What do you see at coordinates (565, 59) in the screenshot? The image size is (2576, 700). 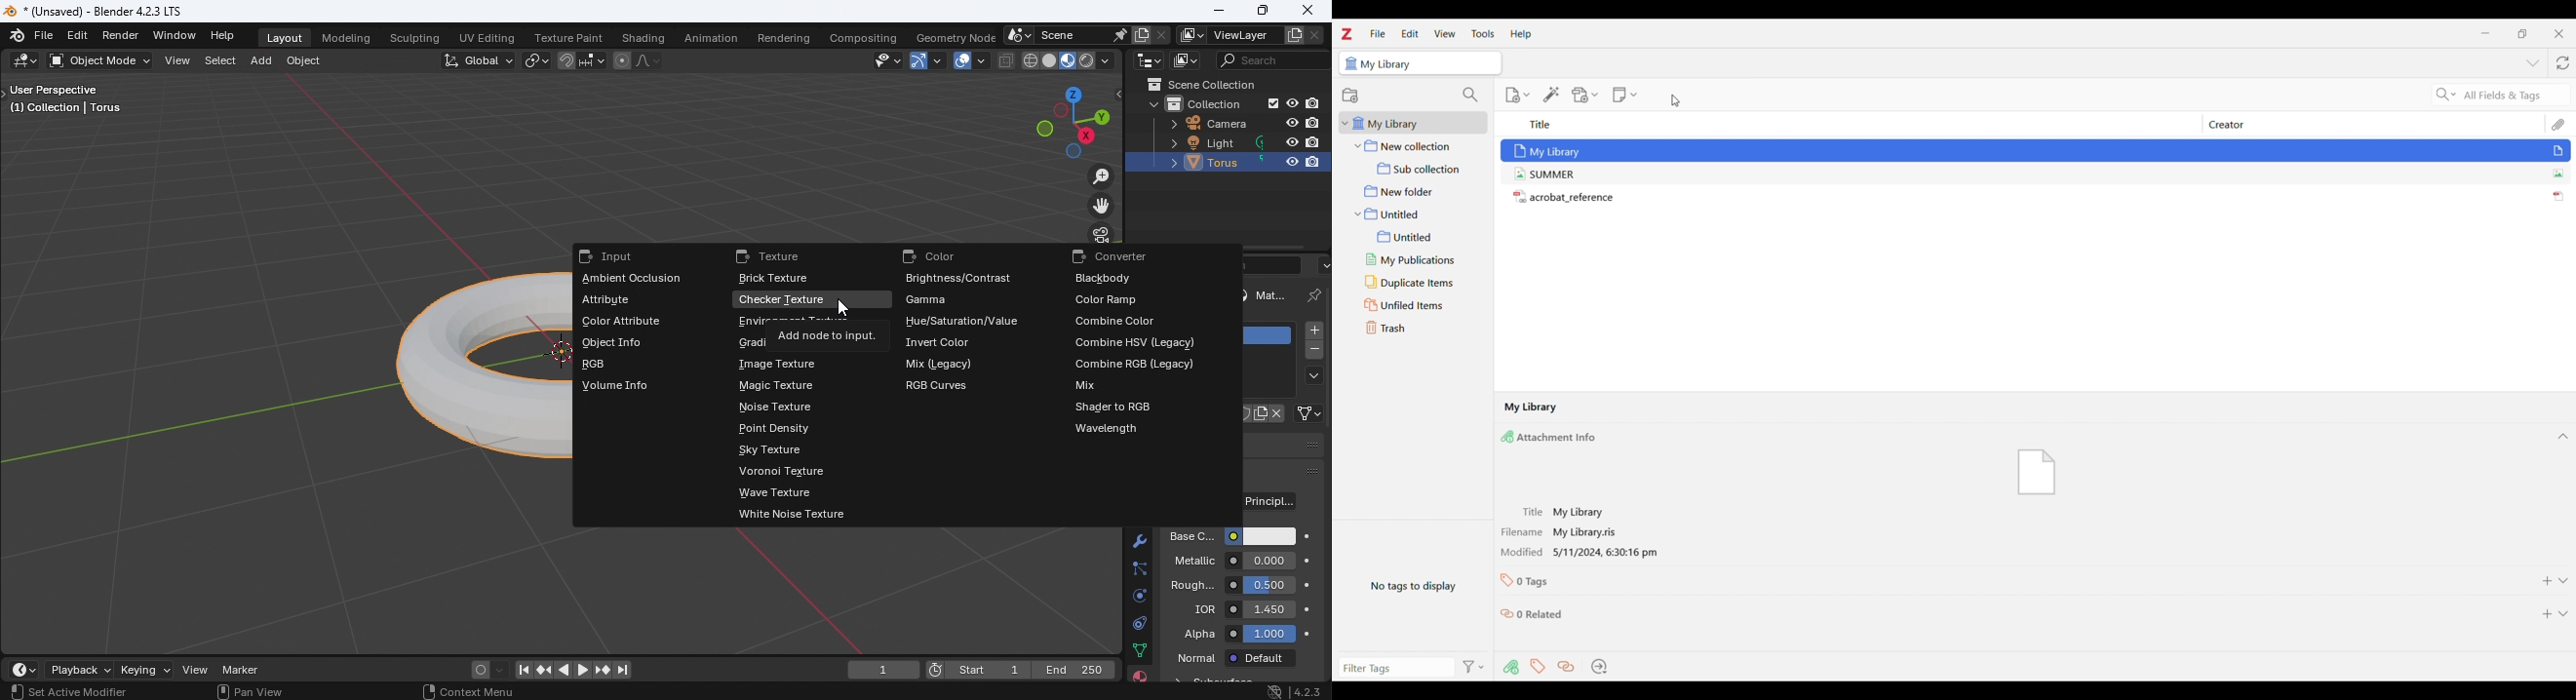 I see `Snap` at bounding box center [565, 59].